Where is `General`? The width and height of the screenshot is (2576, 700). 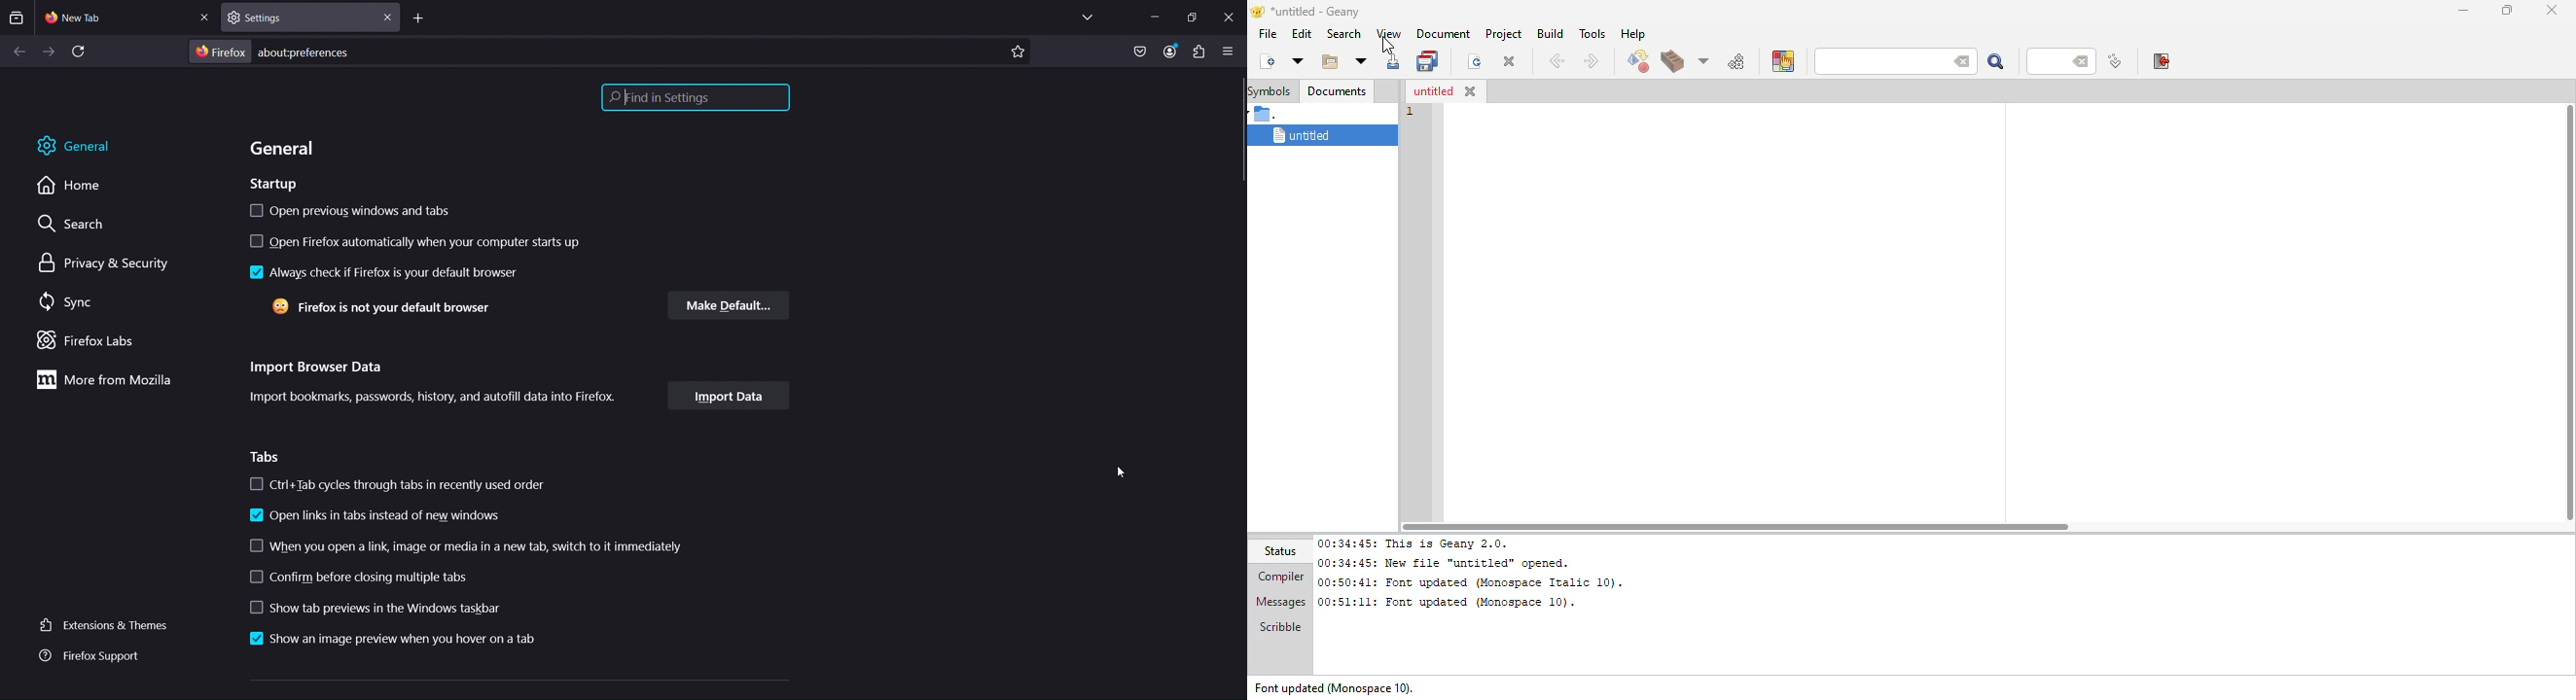 General is located at coordinates (279, 149).